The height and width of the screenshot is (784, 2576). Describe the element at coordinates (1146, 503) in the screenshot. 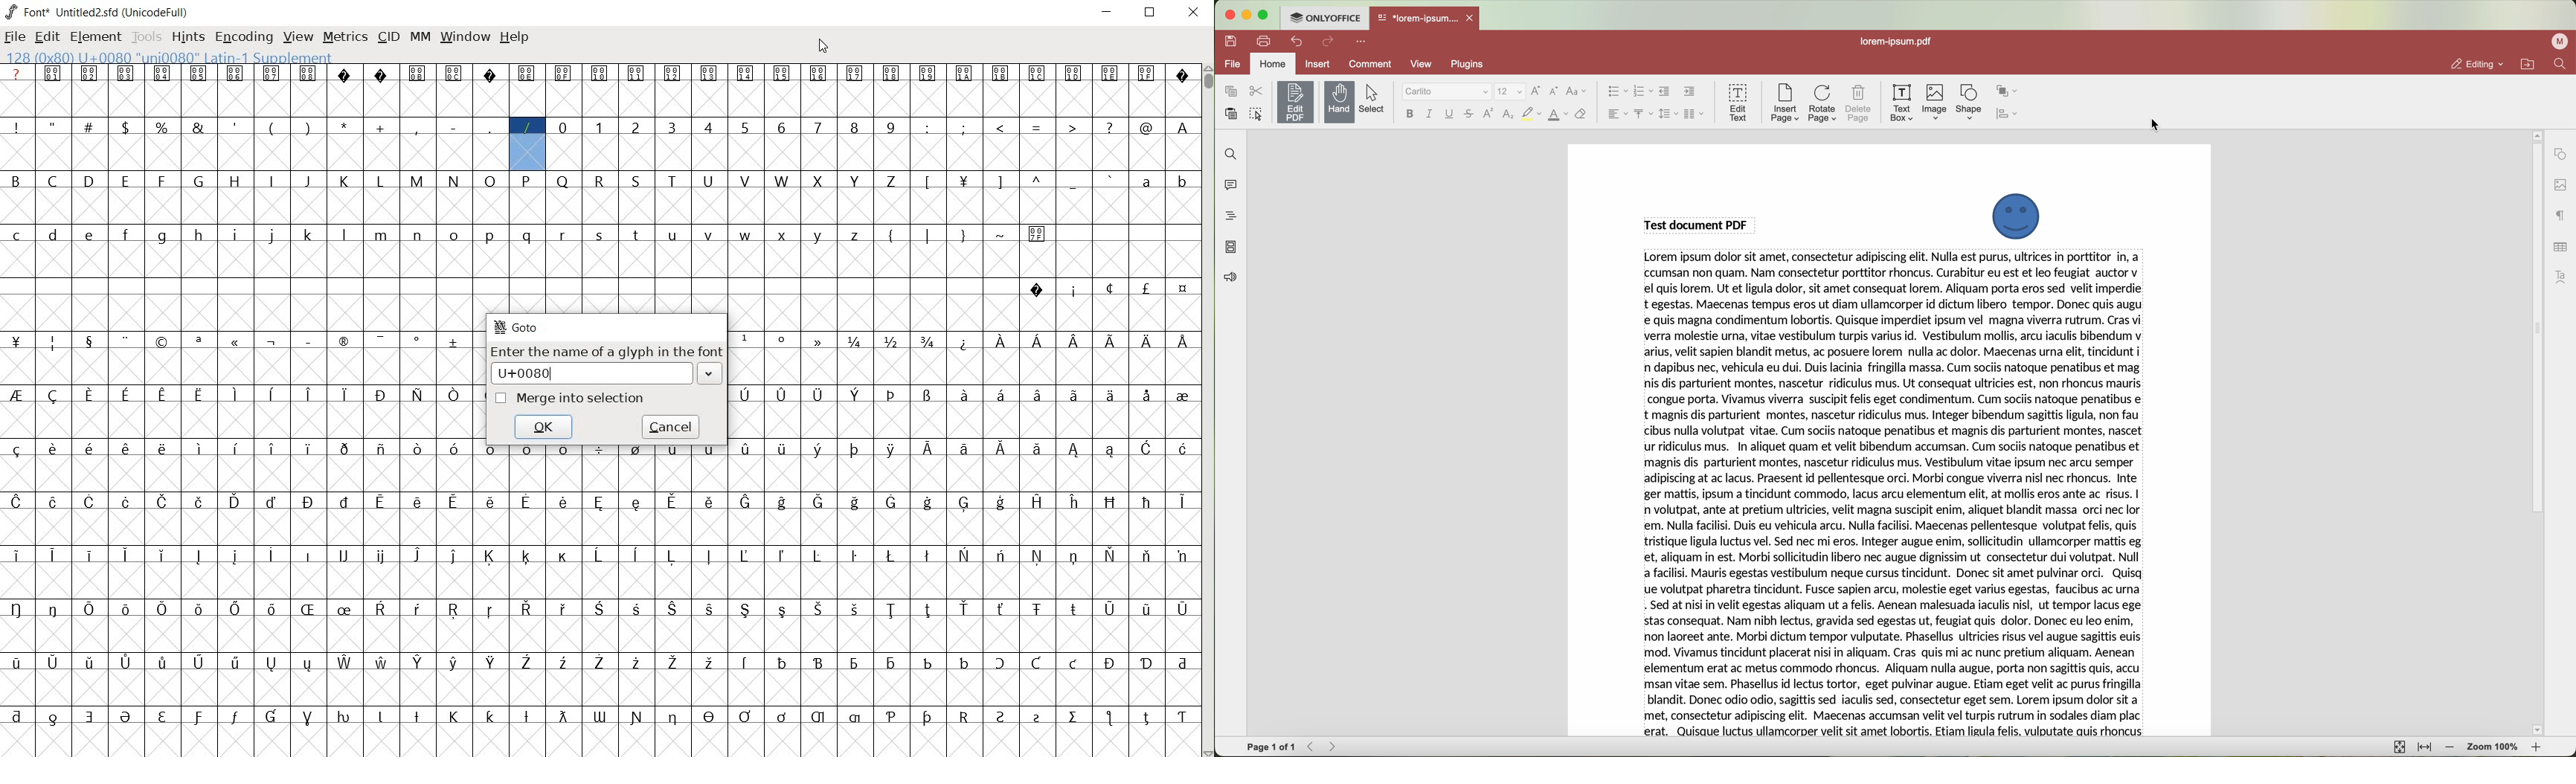

I see `glyph` at that location.